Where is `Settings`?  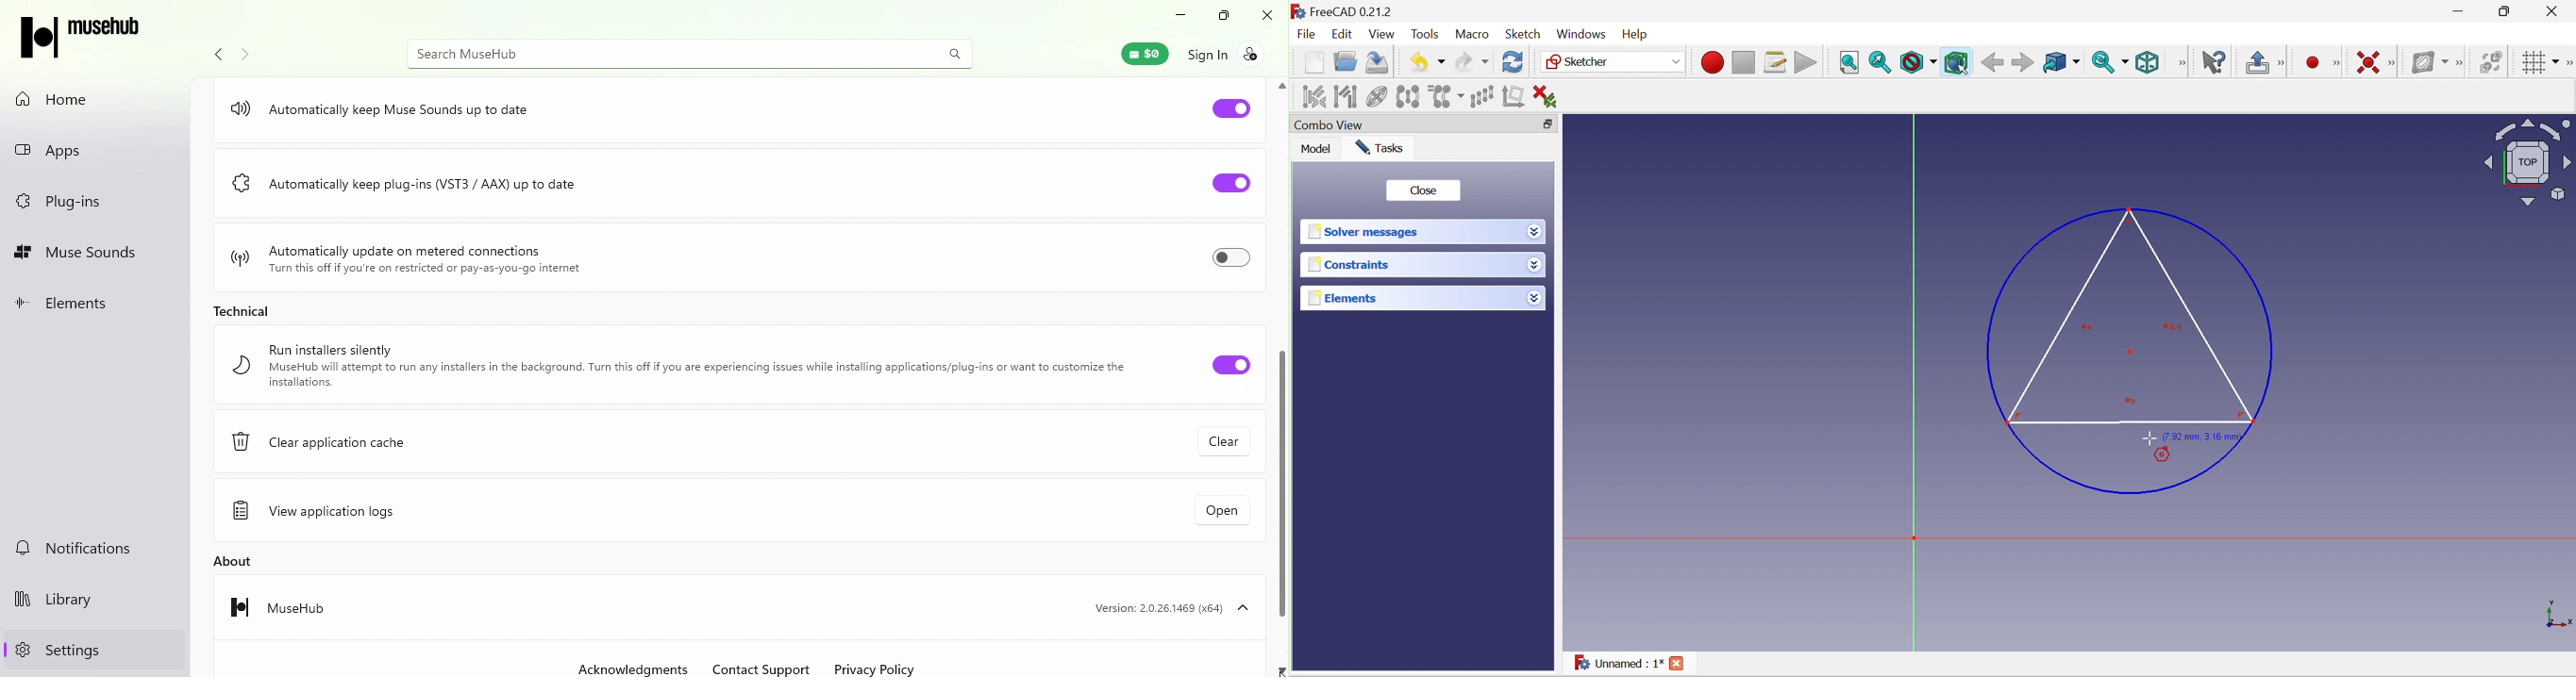
Settings is located at coordinates (54, 651).